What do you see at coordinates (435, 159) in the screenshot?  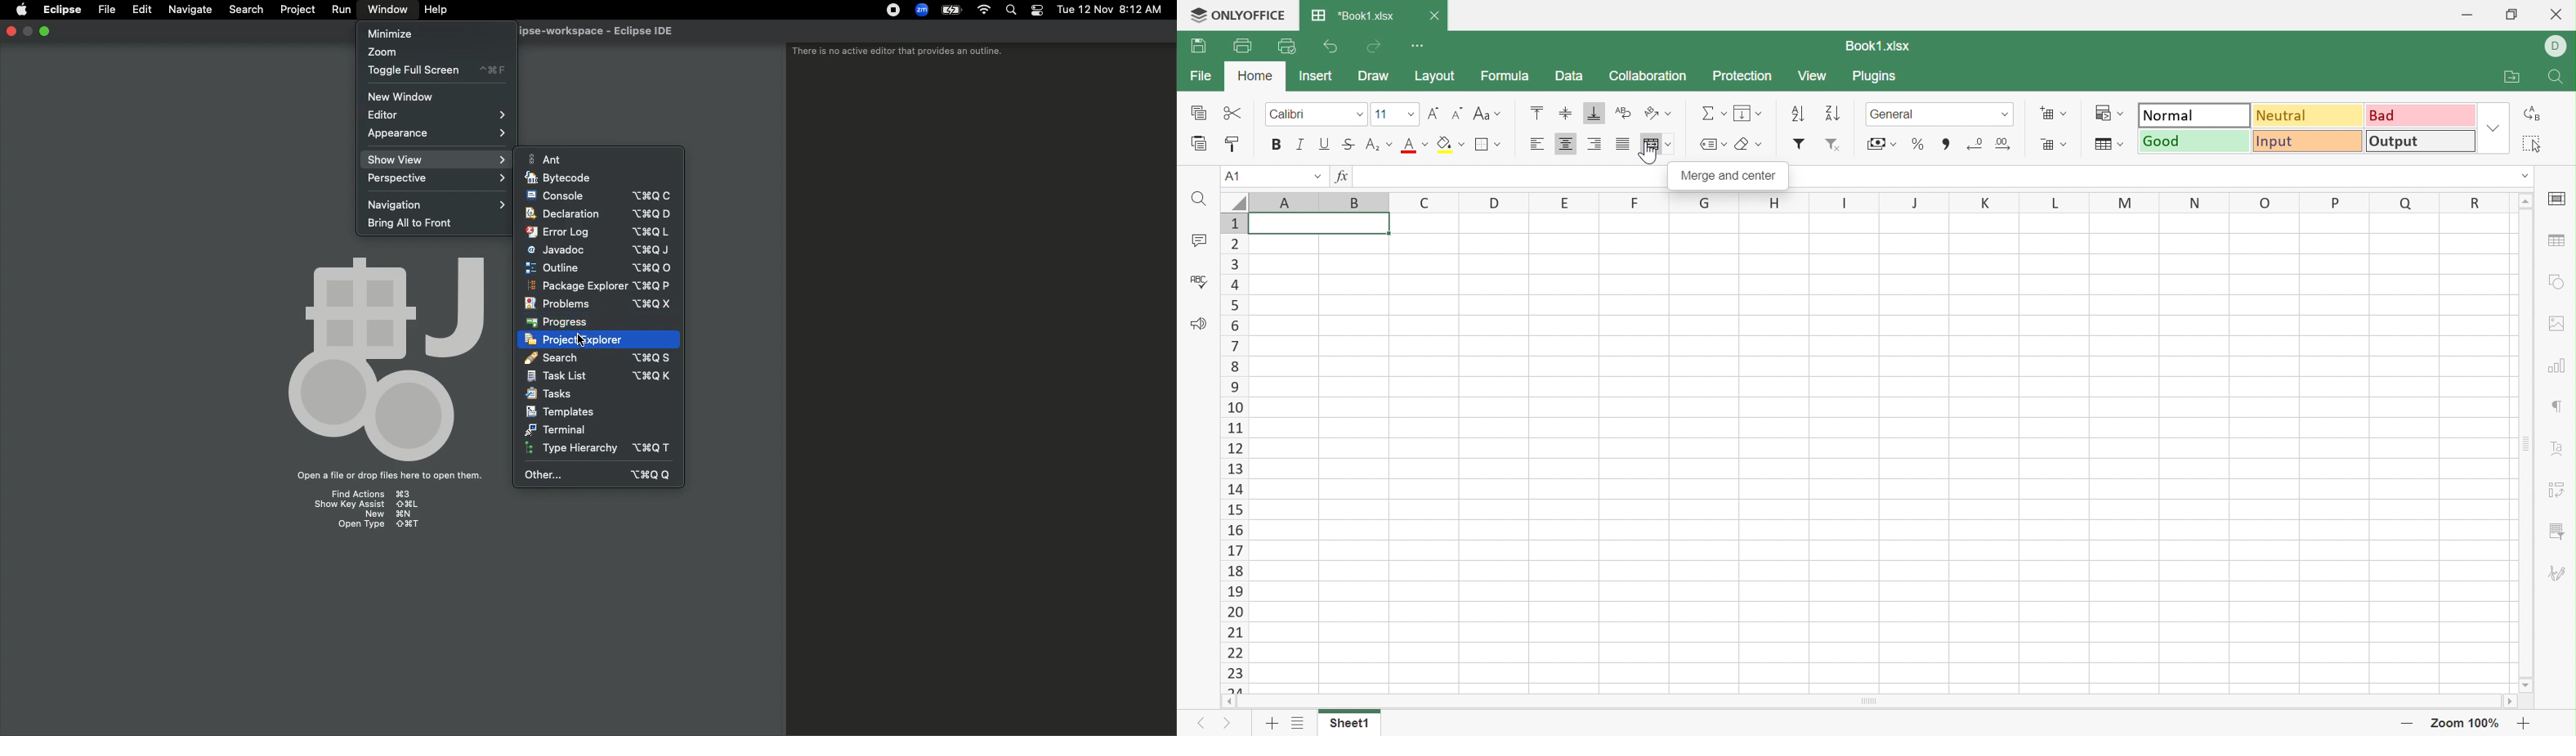 I see `Show view` at bounding box center [435, 159].